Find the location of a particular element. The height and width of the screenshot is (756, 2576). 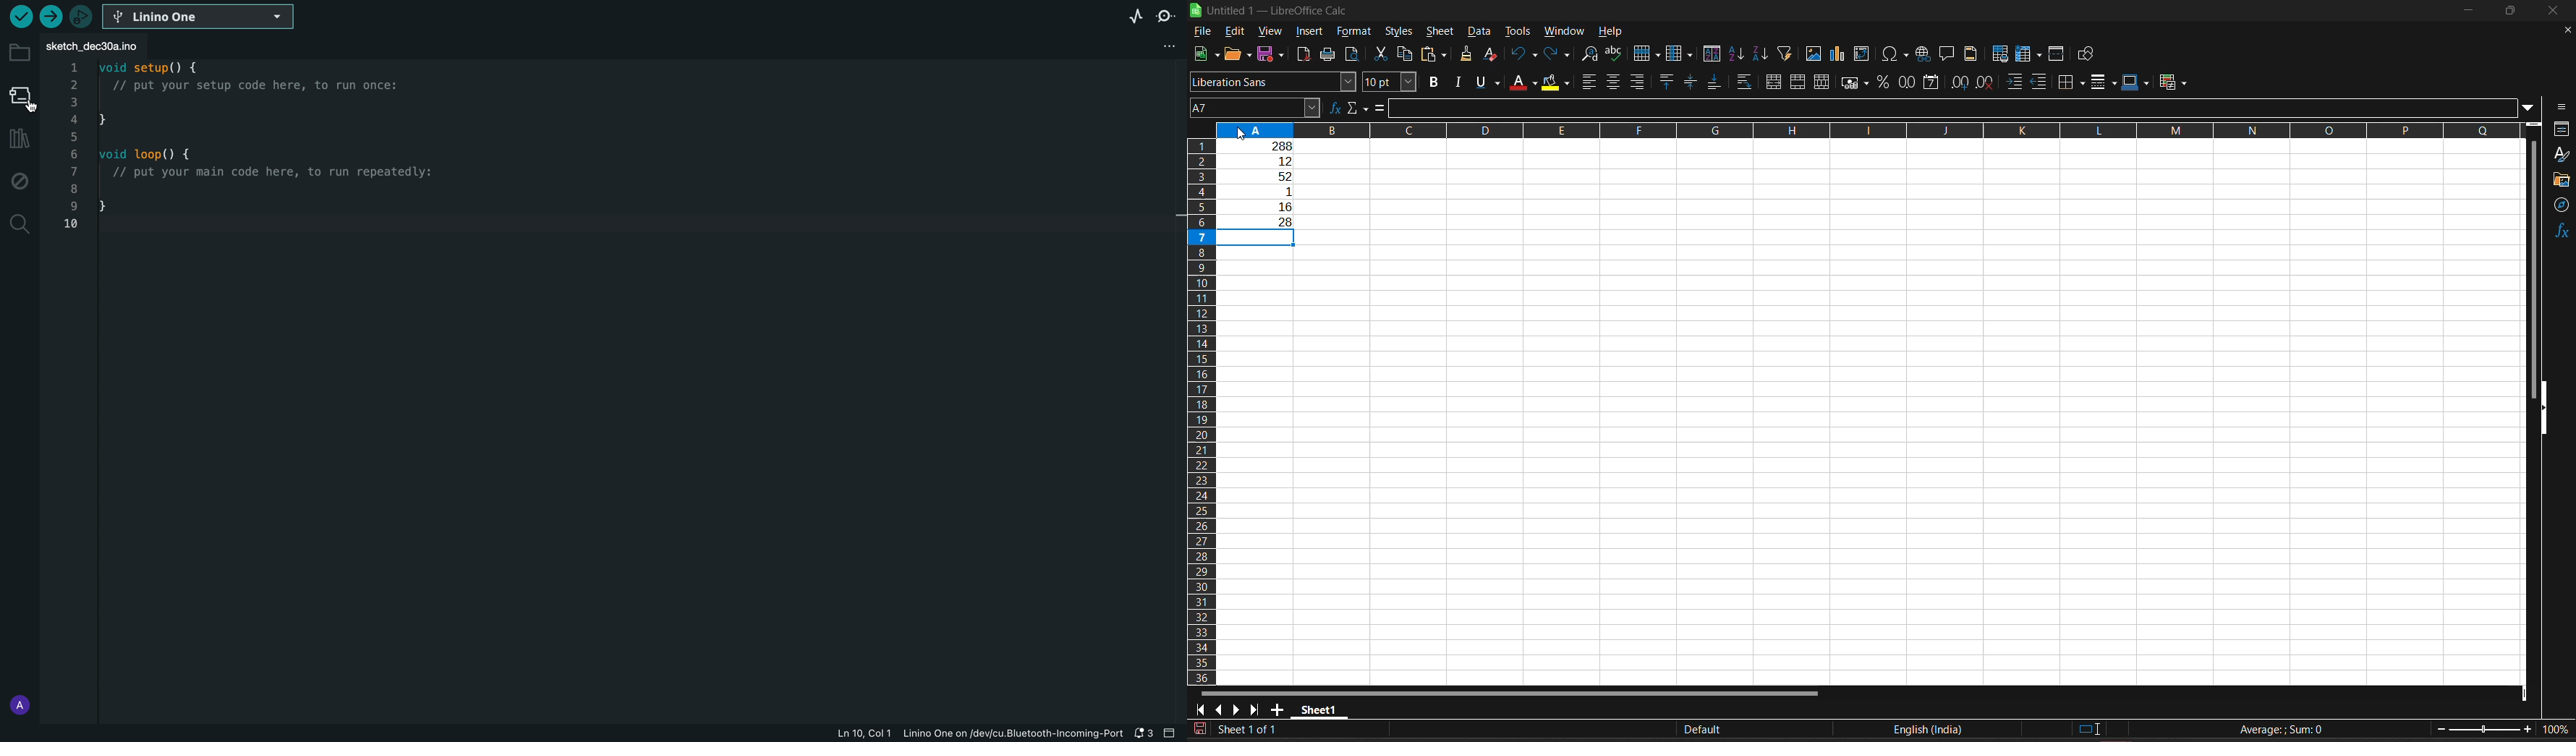

cut is located at coordinates (1380, 54).